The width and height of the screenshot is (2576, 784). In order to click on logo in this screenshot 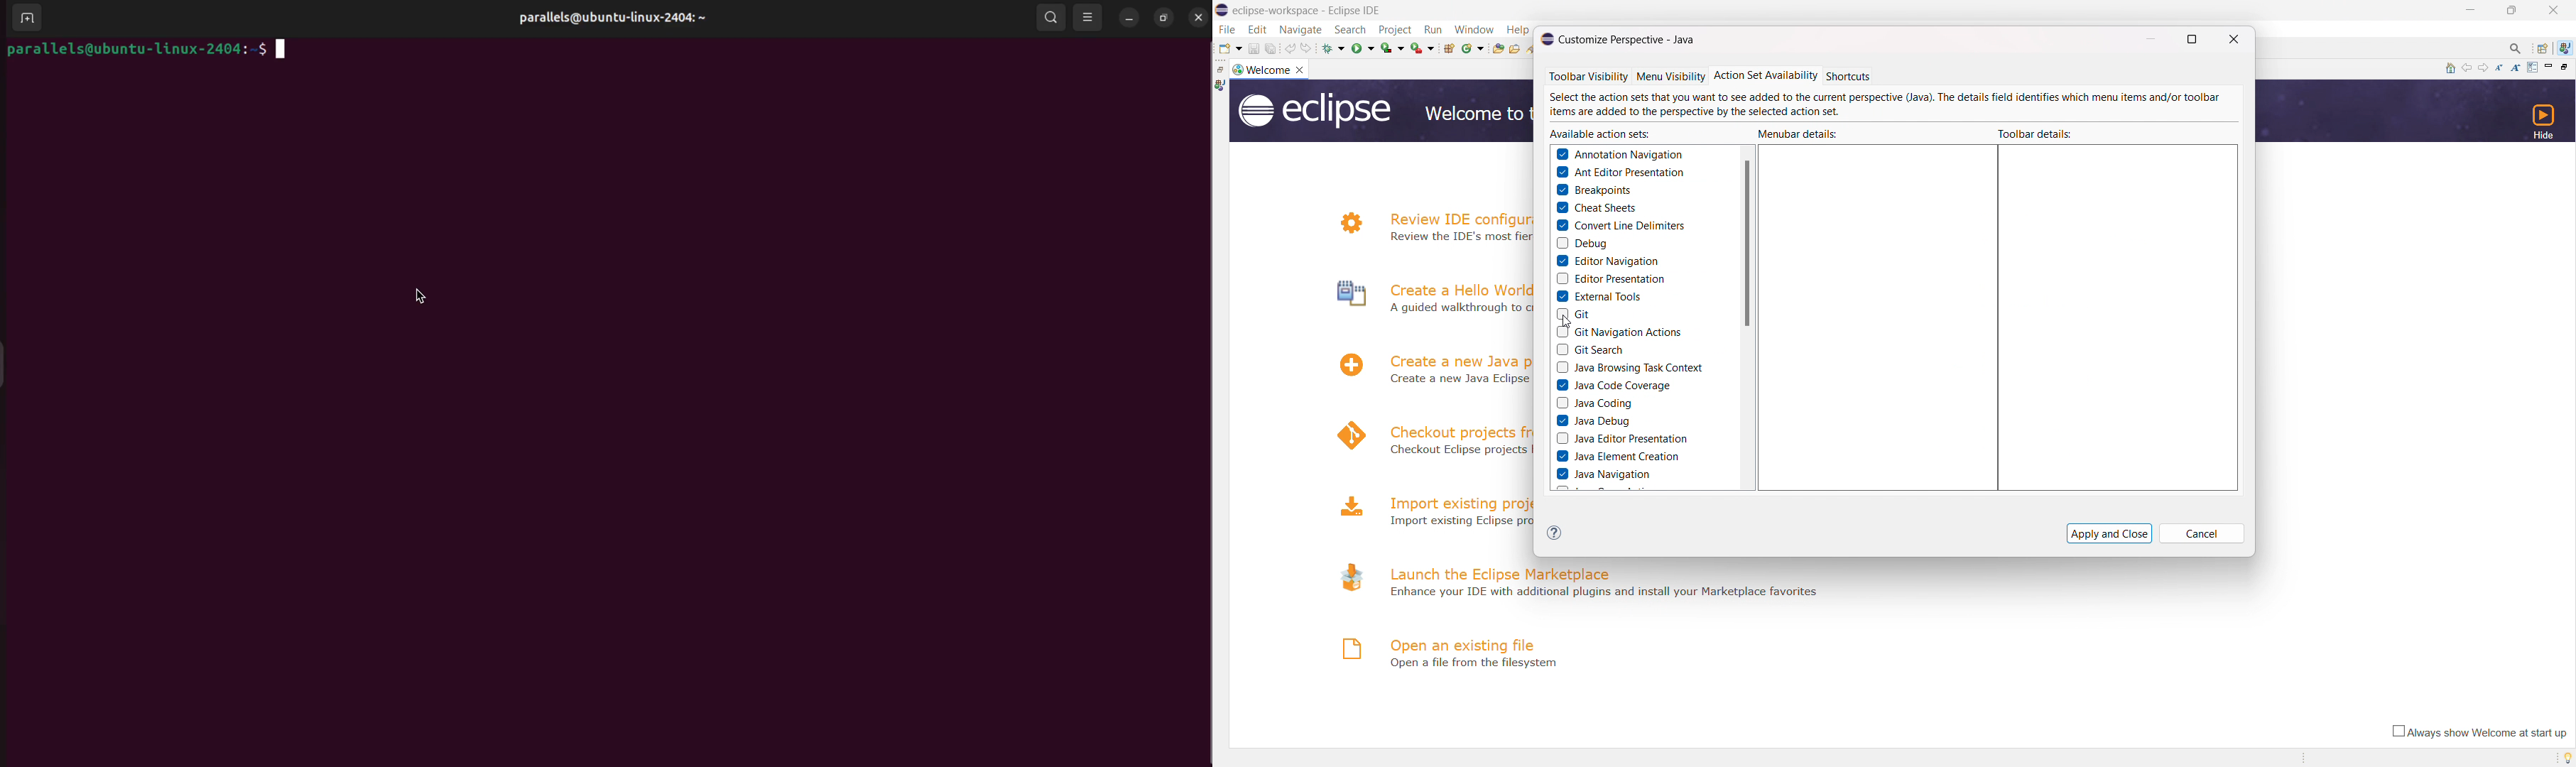, I will do `click(1237, 69)`.